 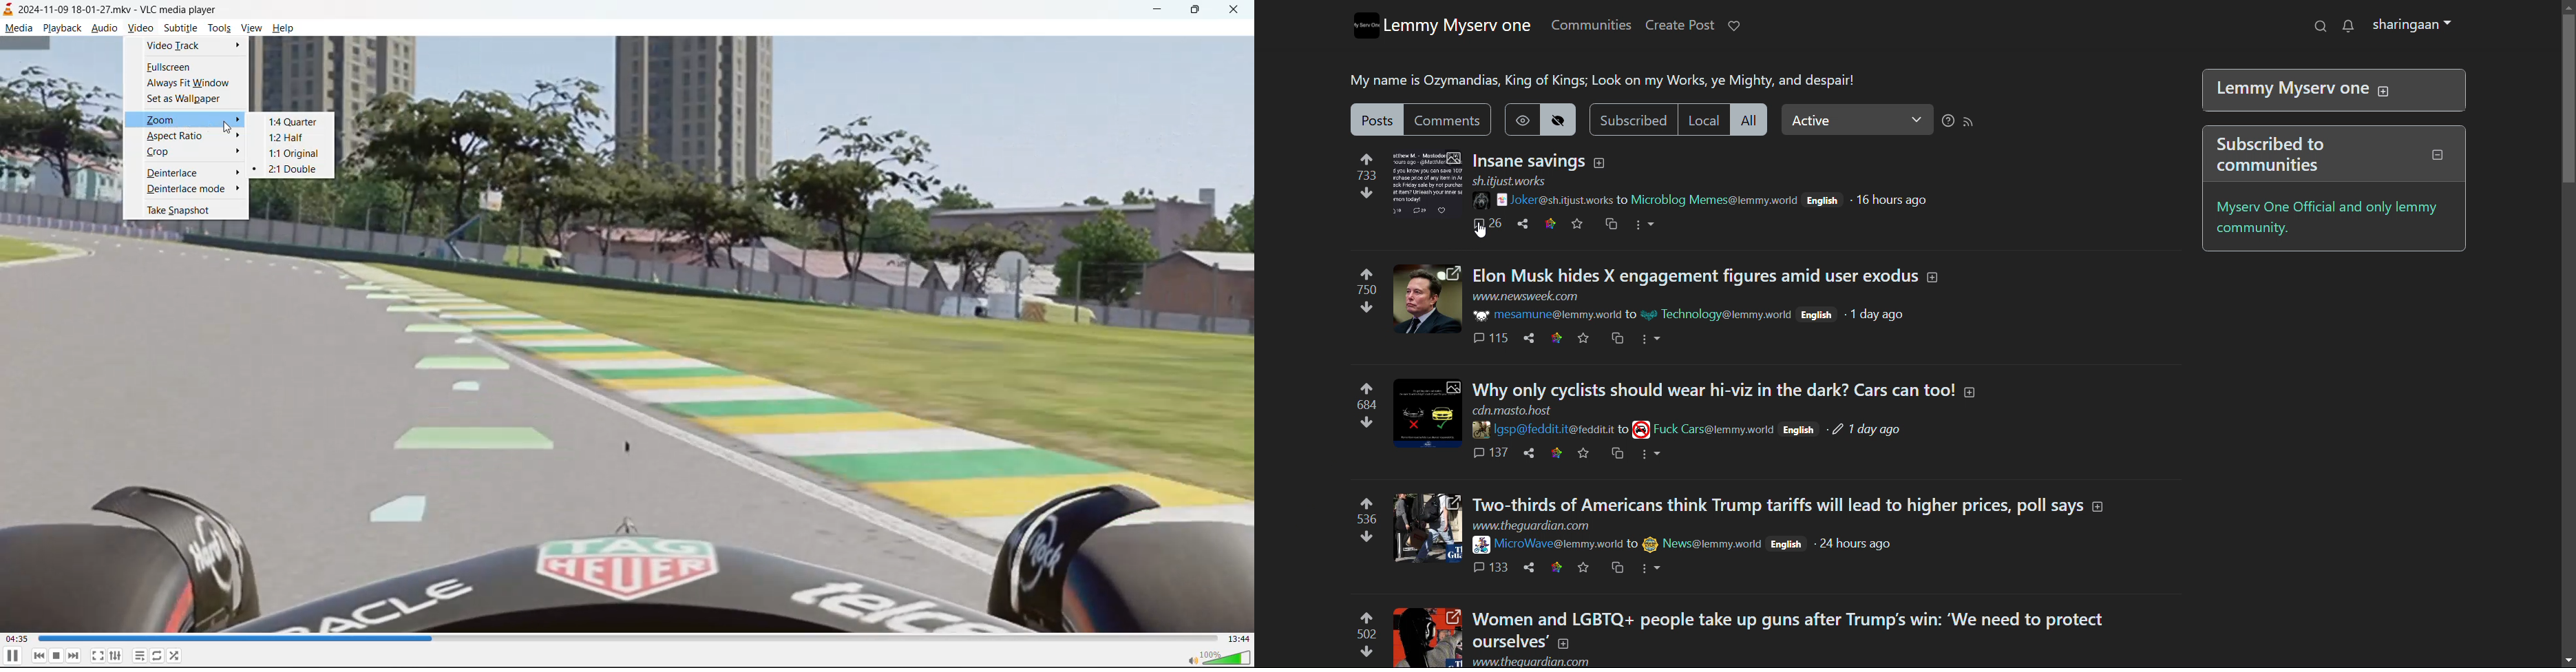 I want to click on crop, so click(x=165, y=154).